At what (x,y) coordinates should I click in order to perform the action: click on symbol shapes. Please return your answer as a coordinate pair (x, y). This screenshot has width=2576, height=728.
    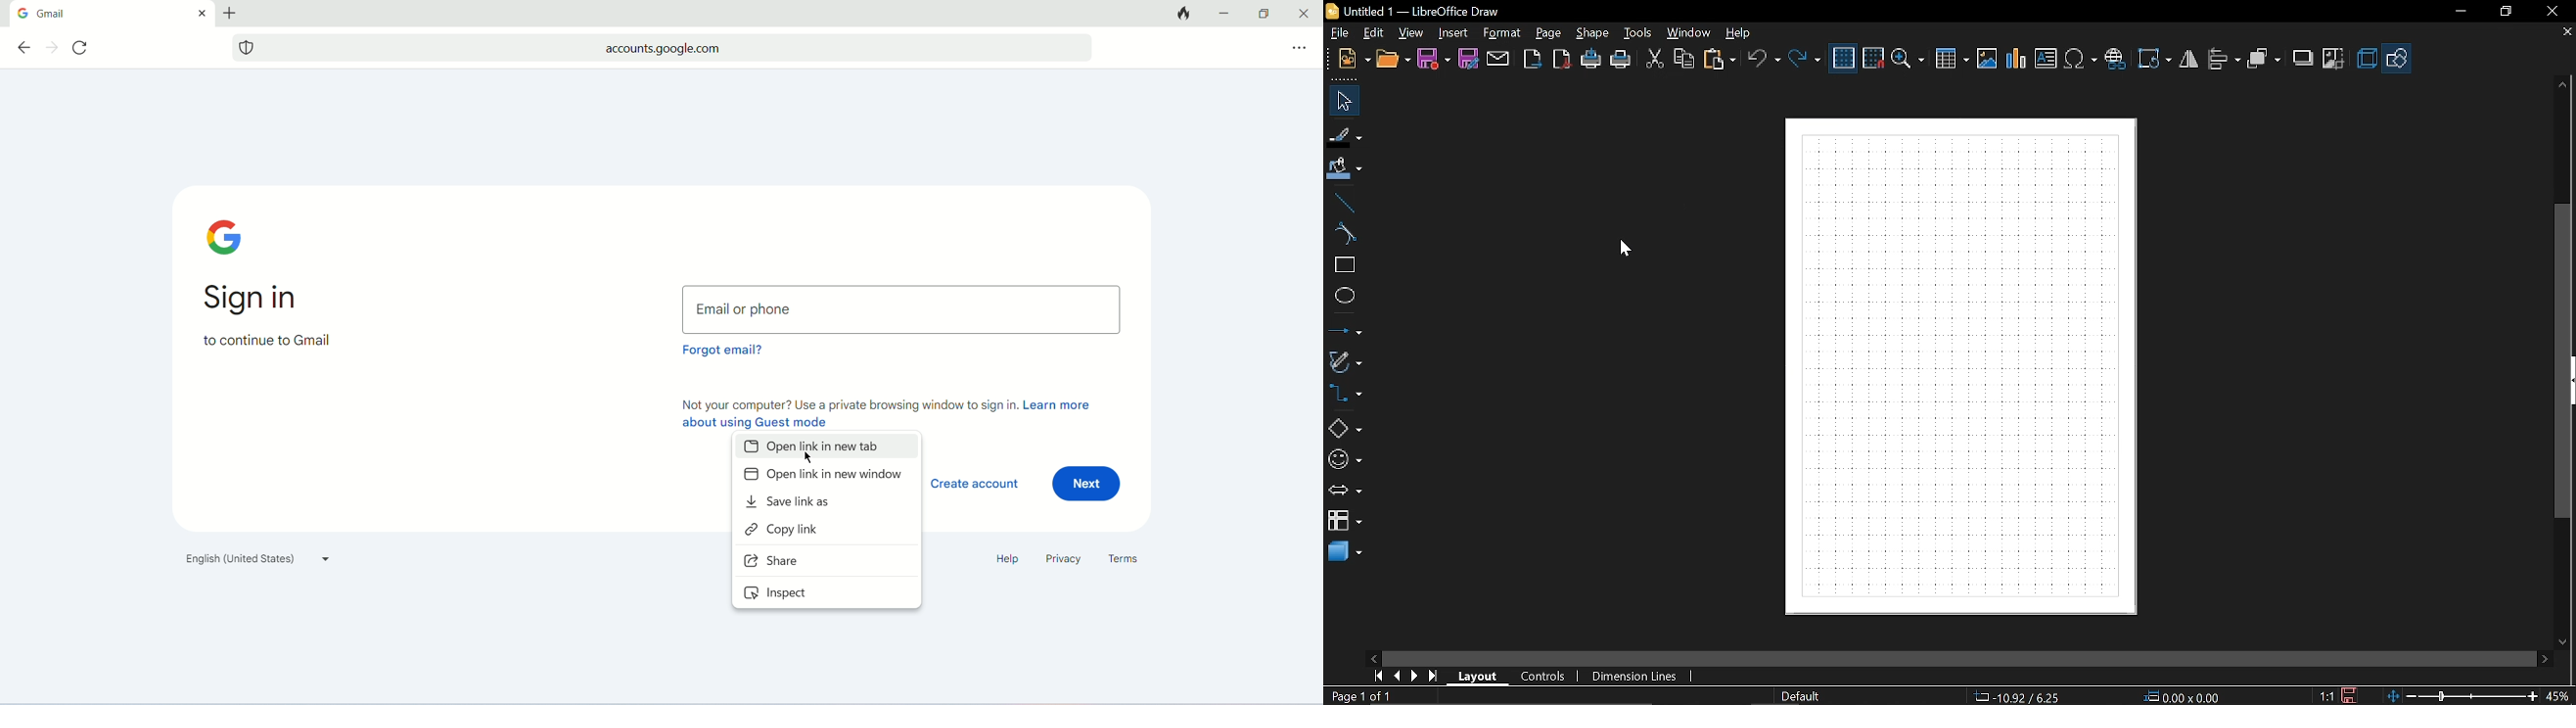
    Looking at the image, I should click on (1346, 461).